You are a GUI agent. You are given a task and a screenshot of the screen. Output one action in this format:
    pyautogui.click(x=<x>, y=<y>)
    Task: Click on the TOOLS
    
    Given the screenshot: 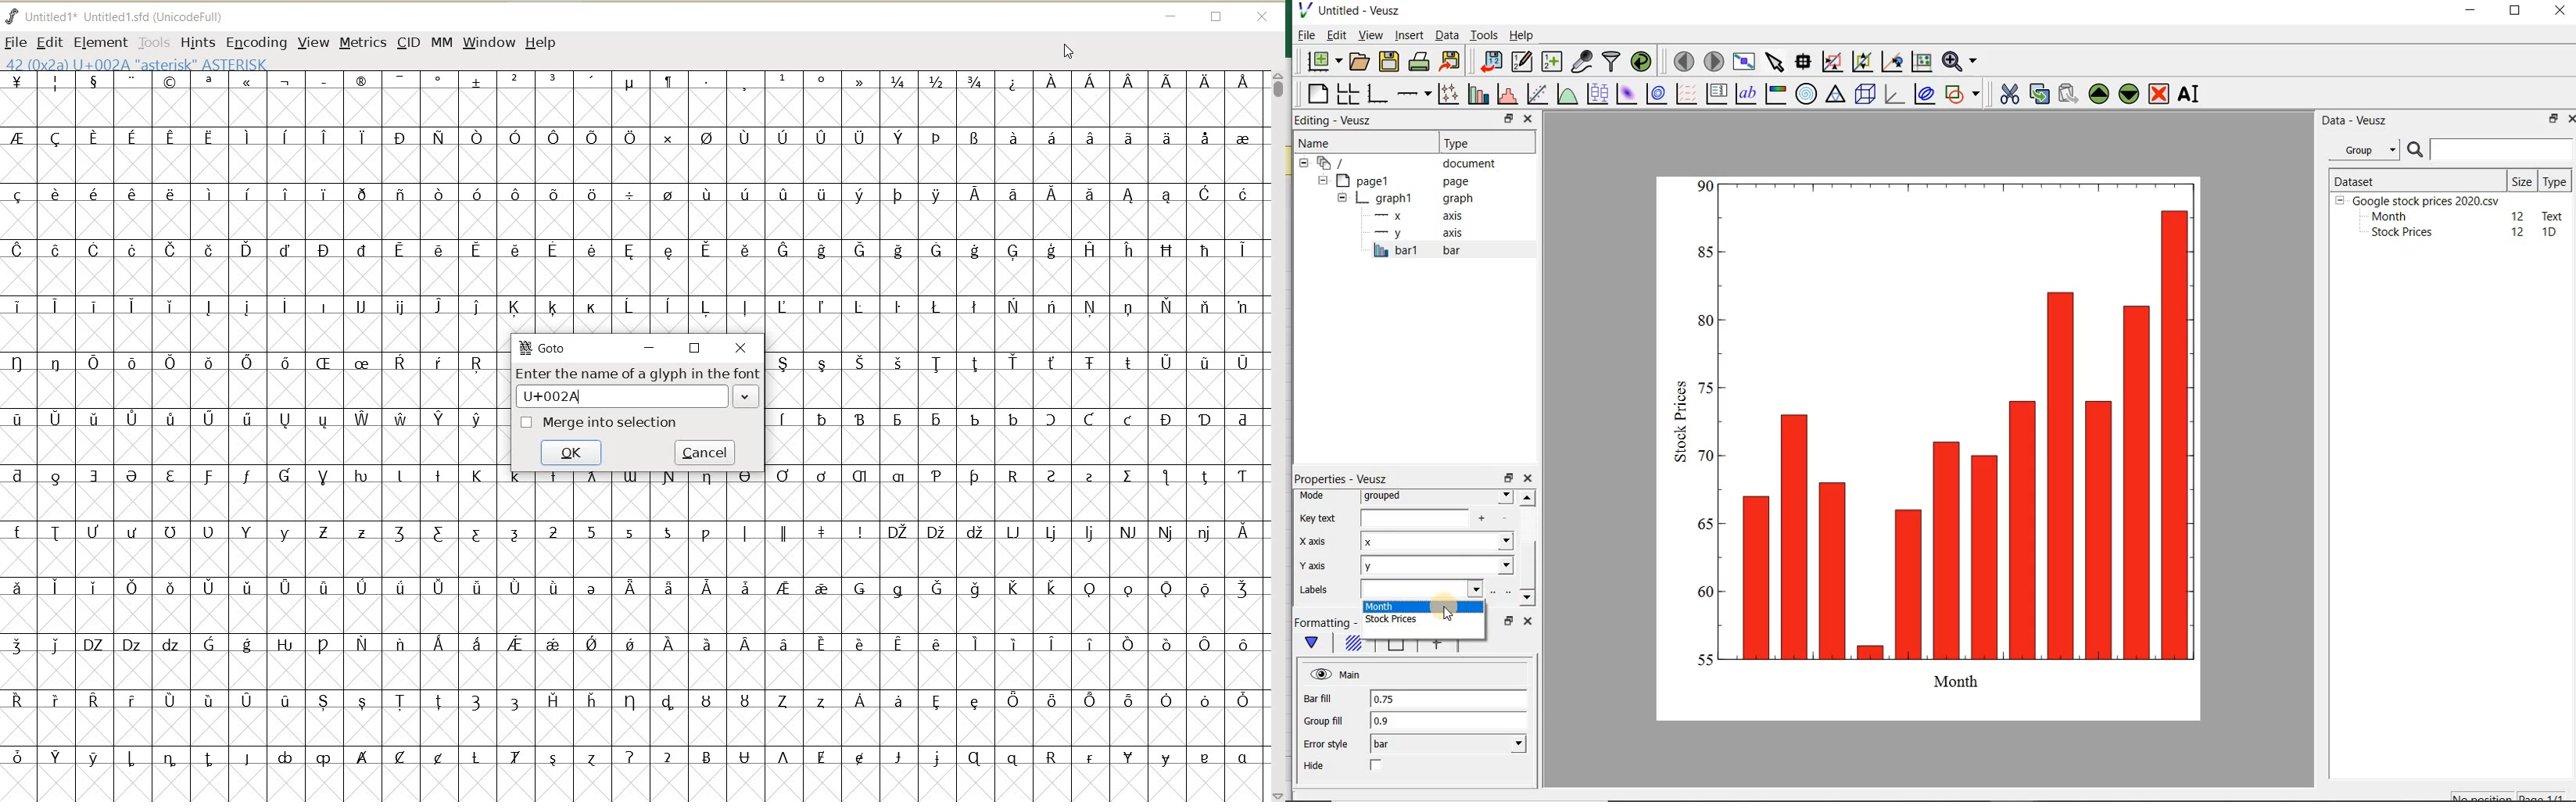 What is the action you would take?
    pyautogui.click(x=153, y=42)
    